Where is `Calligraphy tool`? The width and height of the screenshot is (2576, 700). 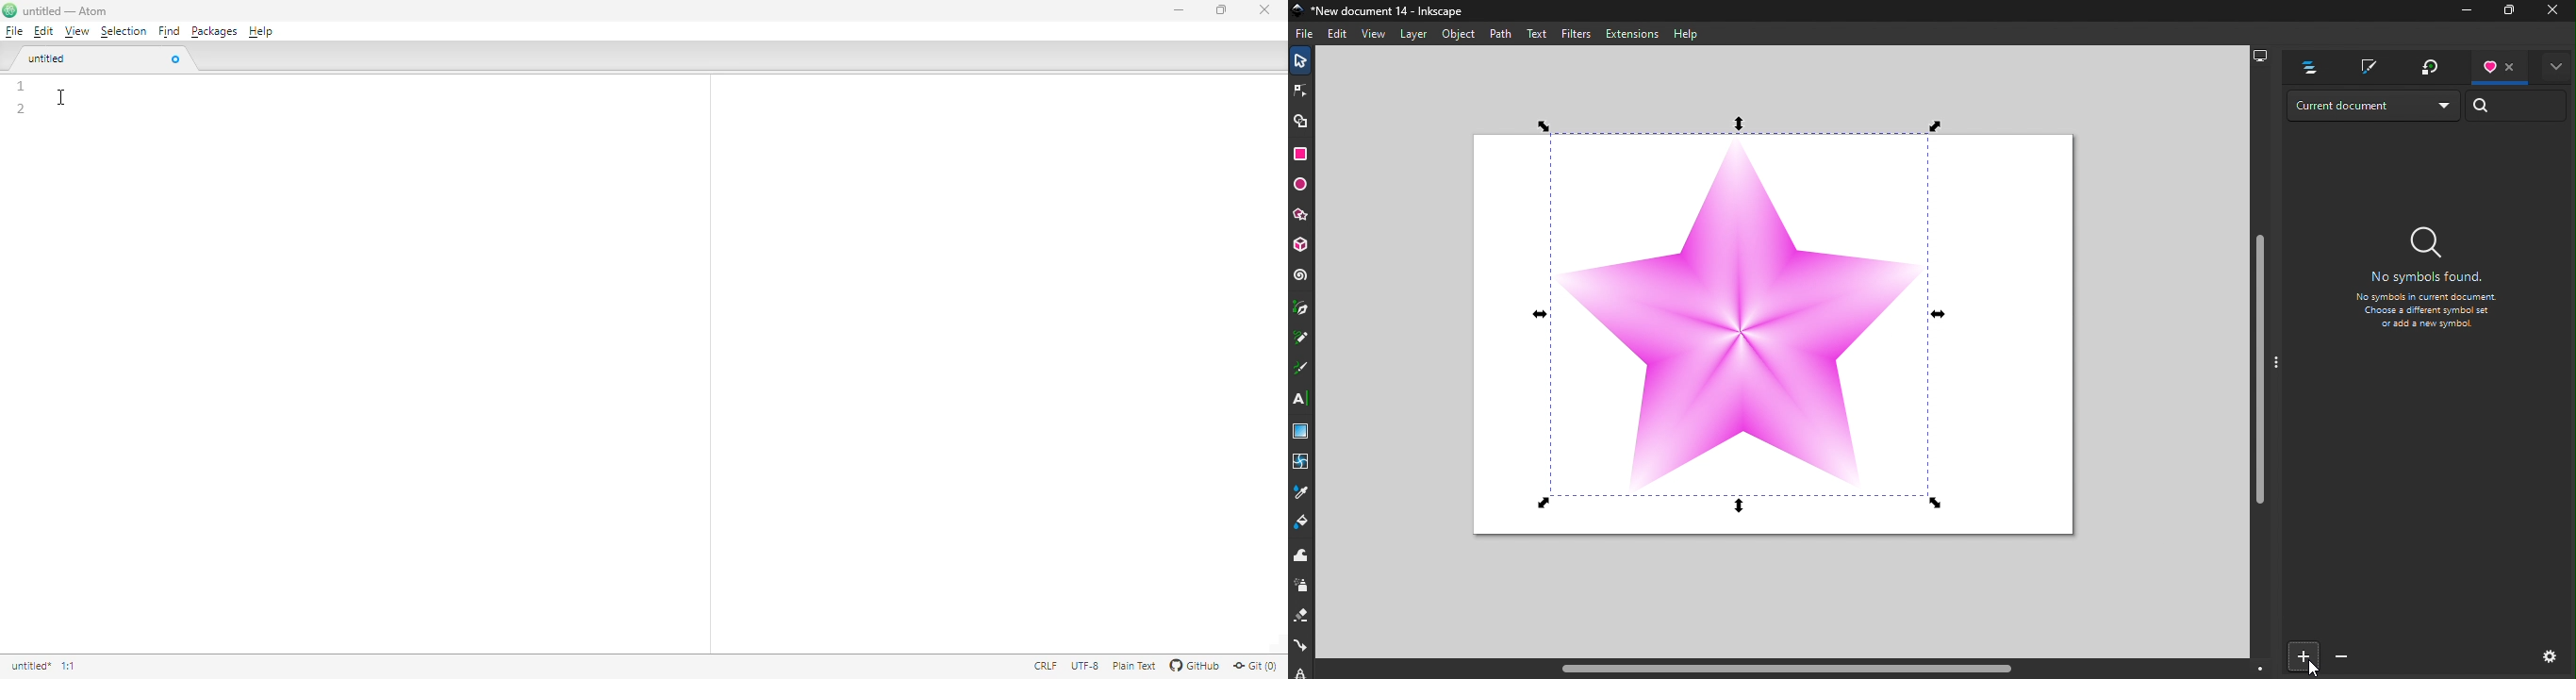
Calligraphy tool is located at coordinates (1301, 367).